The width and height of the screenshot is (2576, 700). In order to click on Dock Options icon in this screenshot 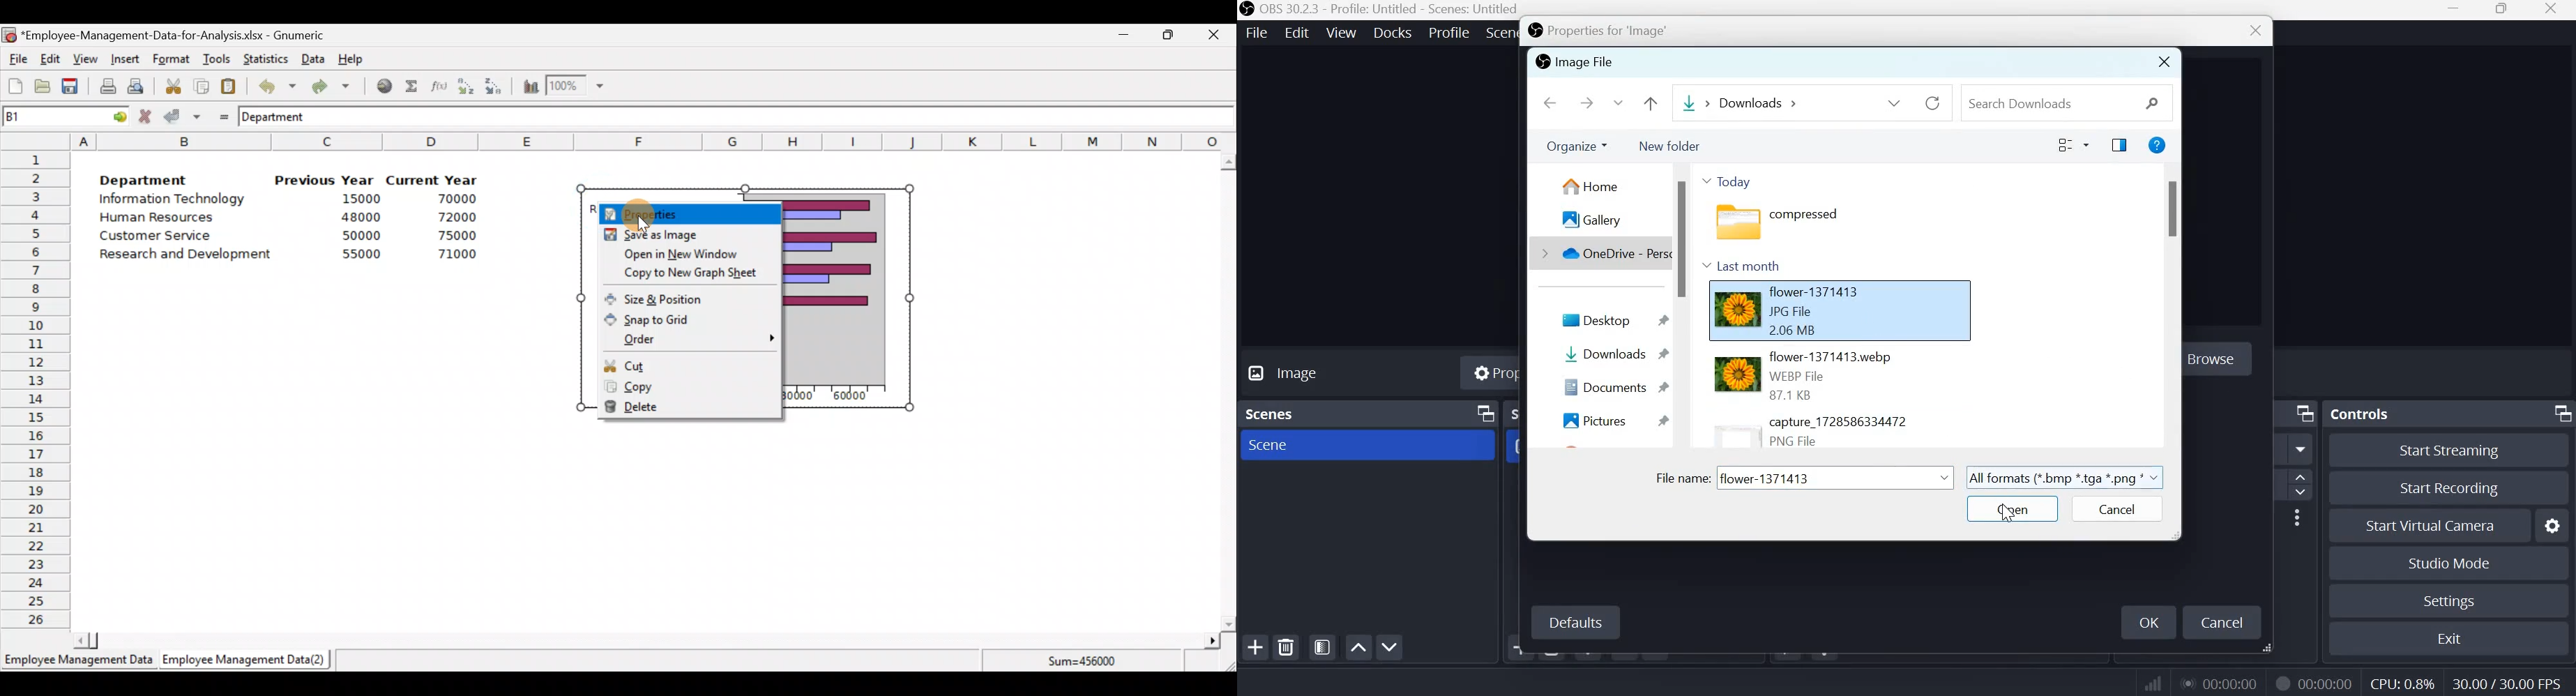, I will do `click(2559, 414)`.